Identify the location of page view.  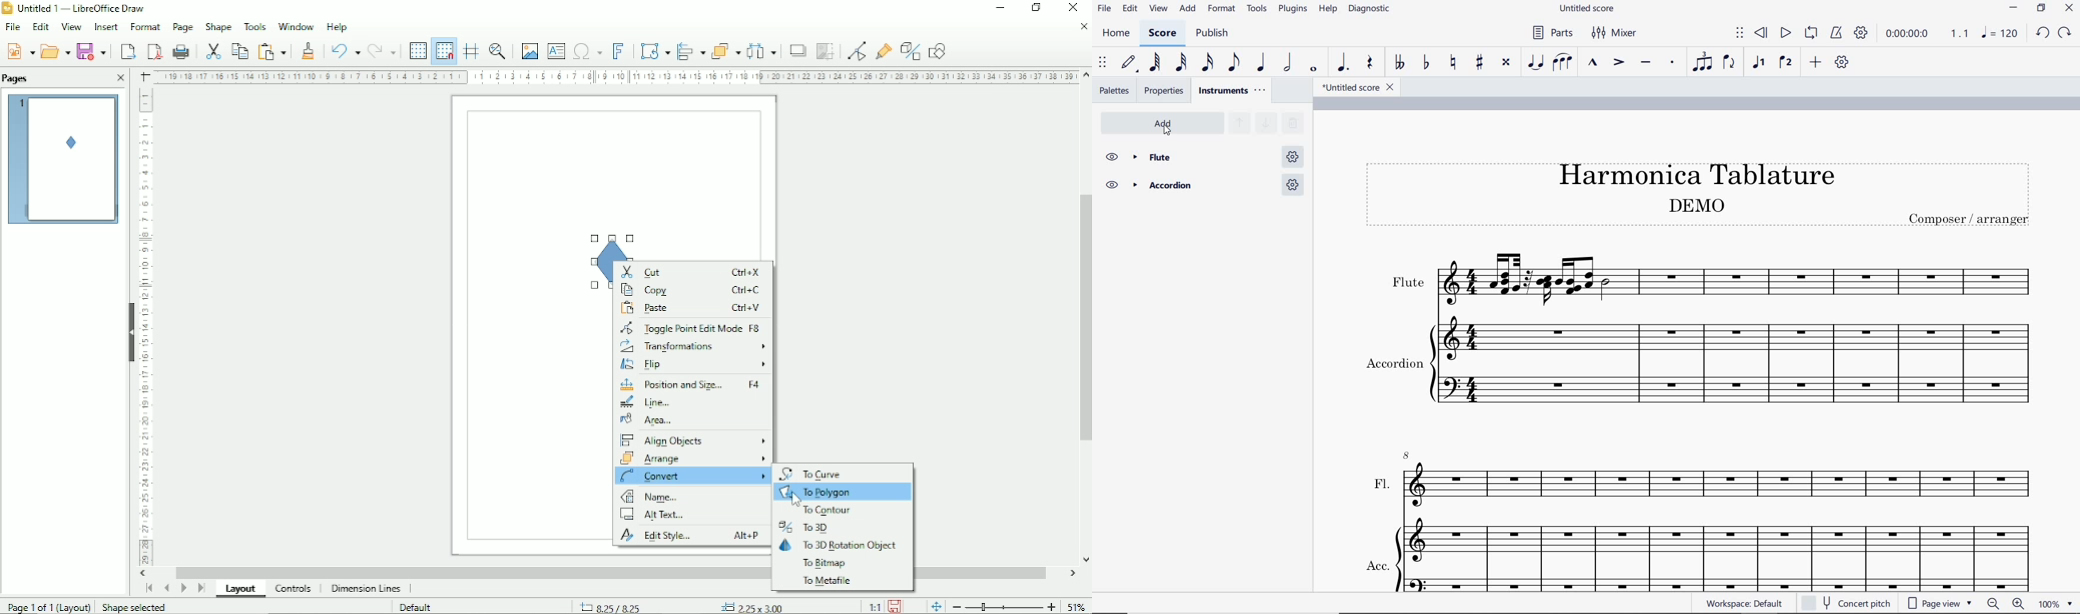
(1941, 605).